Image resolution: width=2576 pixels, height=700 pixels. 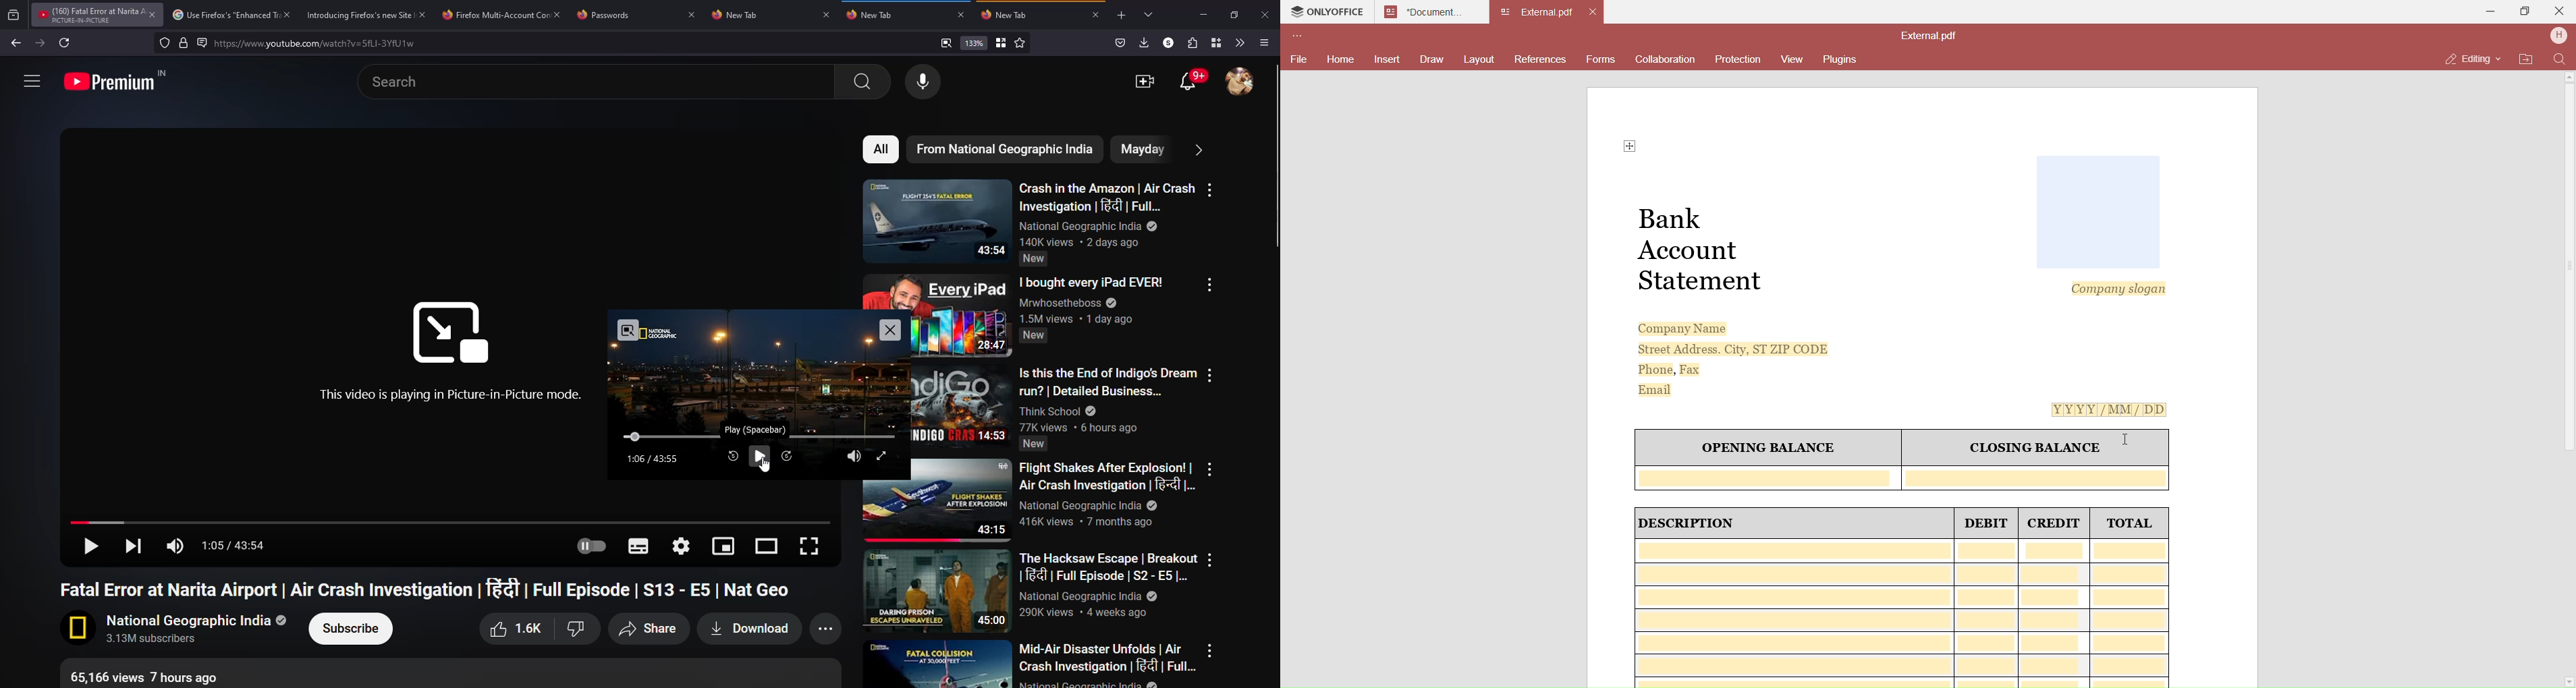 What do you see at coordinates (184, 43) in the screenshot?
I see `lock` at bounding box center [184, 43].